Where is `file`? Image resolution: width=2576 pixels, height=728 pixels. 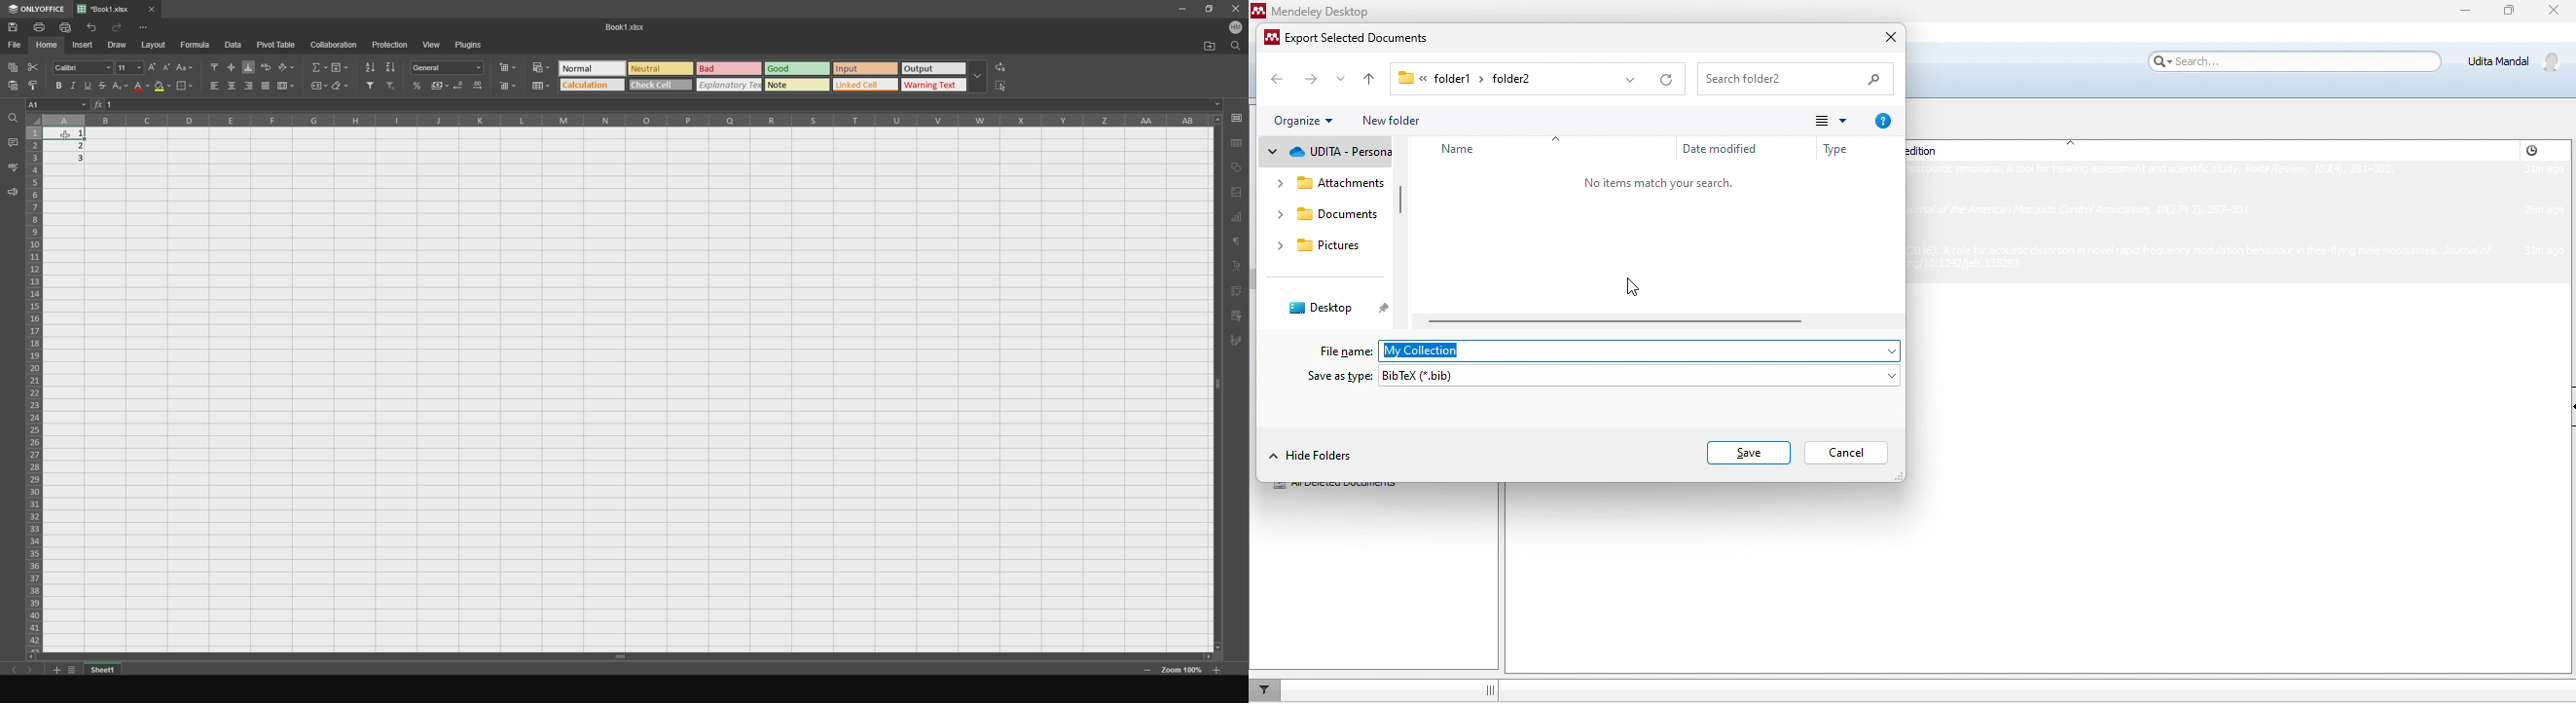
file is located at coordinates (16, 45).